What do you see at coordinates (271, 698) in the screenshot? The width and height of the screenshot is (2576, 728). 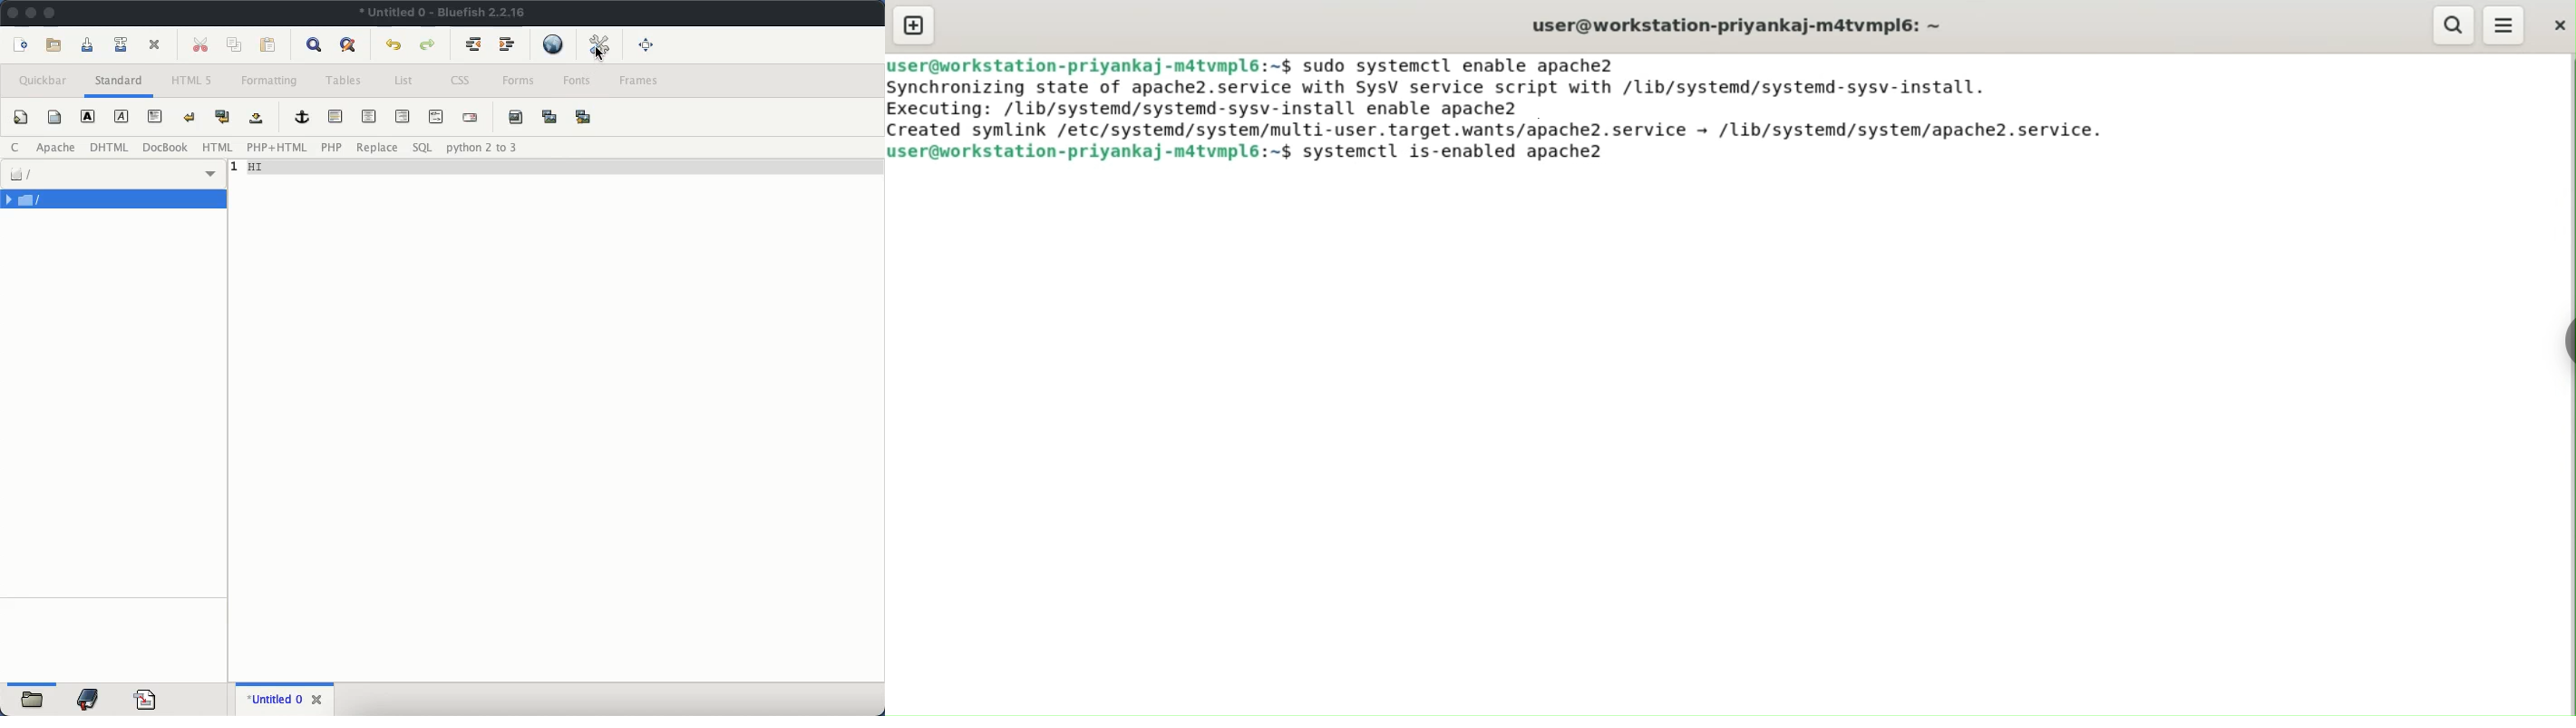 I see `untitled 0` at bounding box center [271, 698].